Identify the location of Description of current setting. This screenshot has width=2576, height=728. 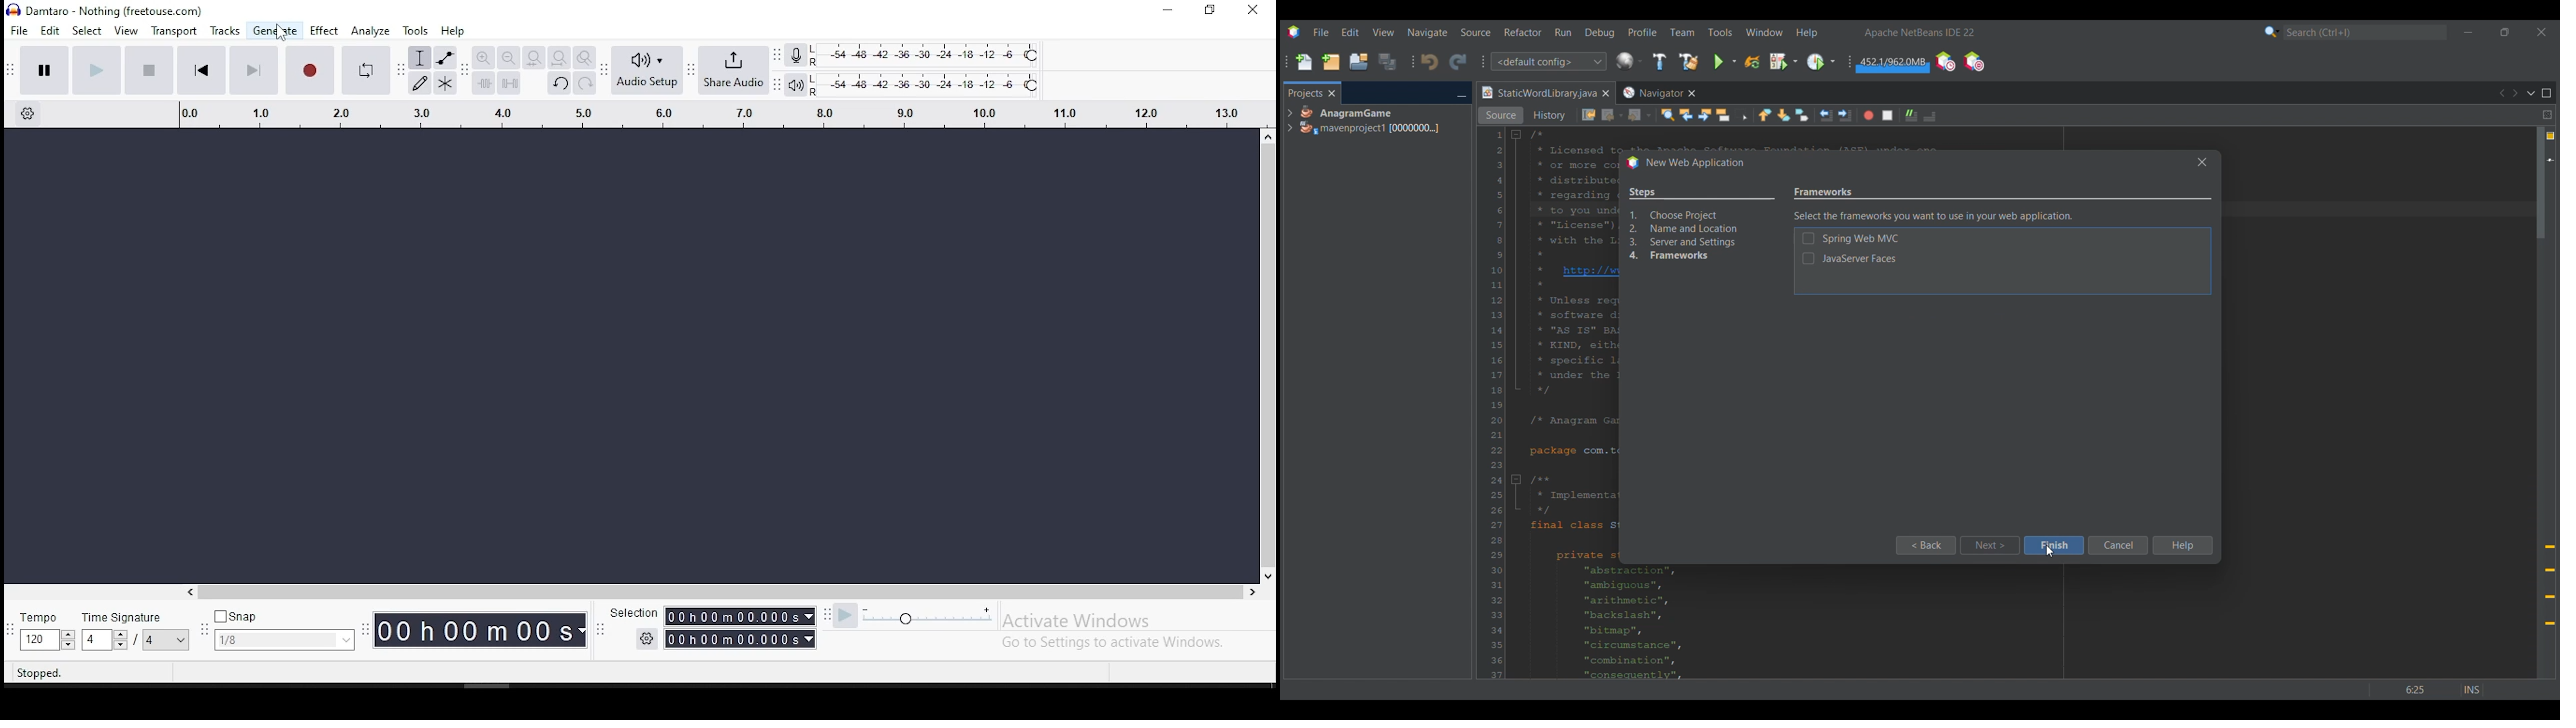
(1933, 215).